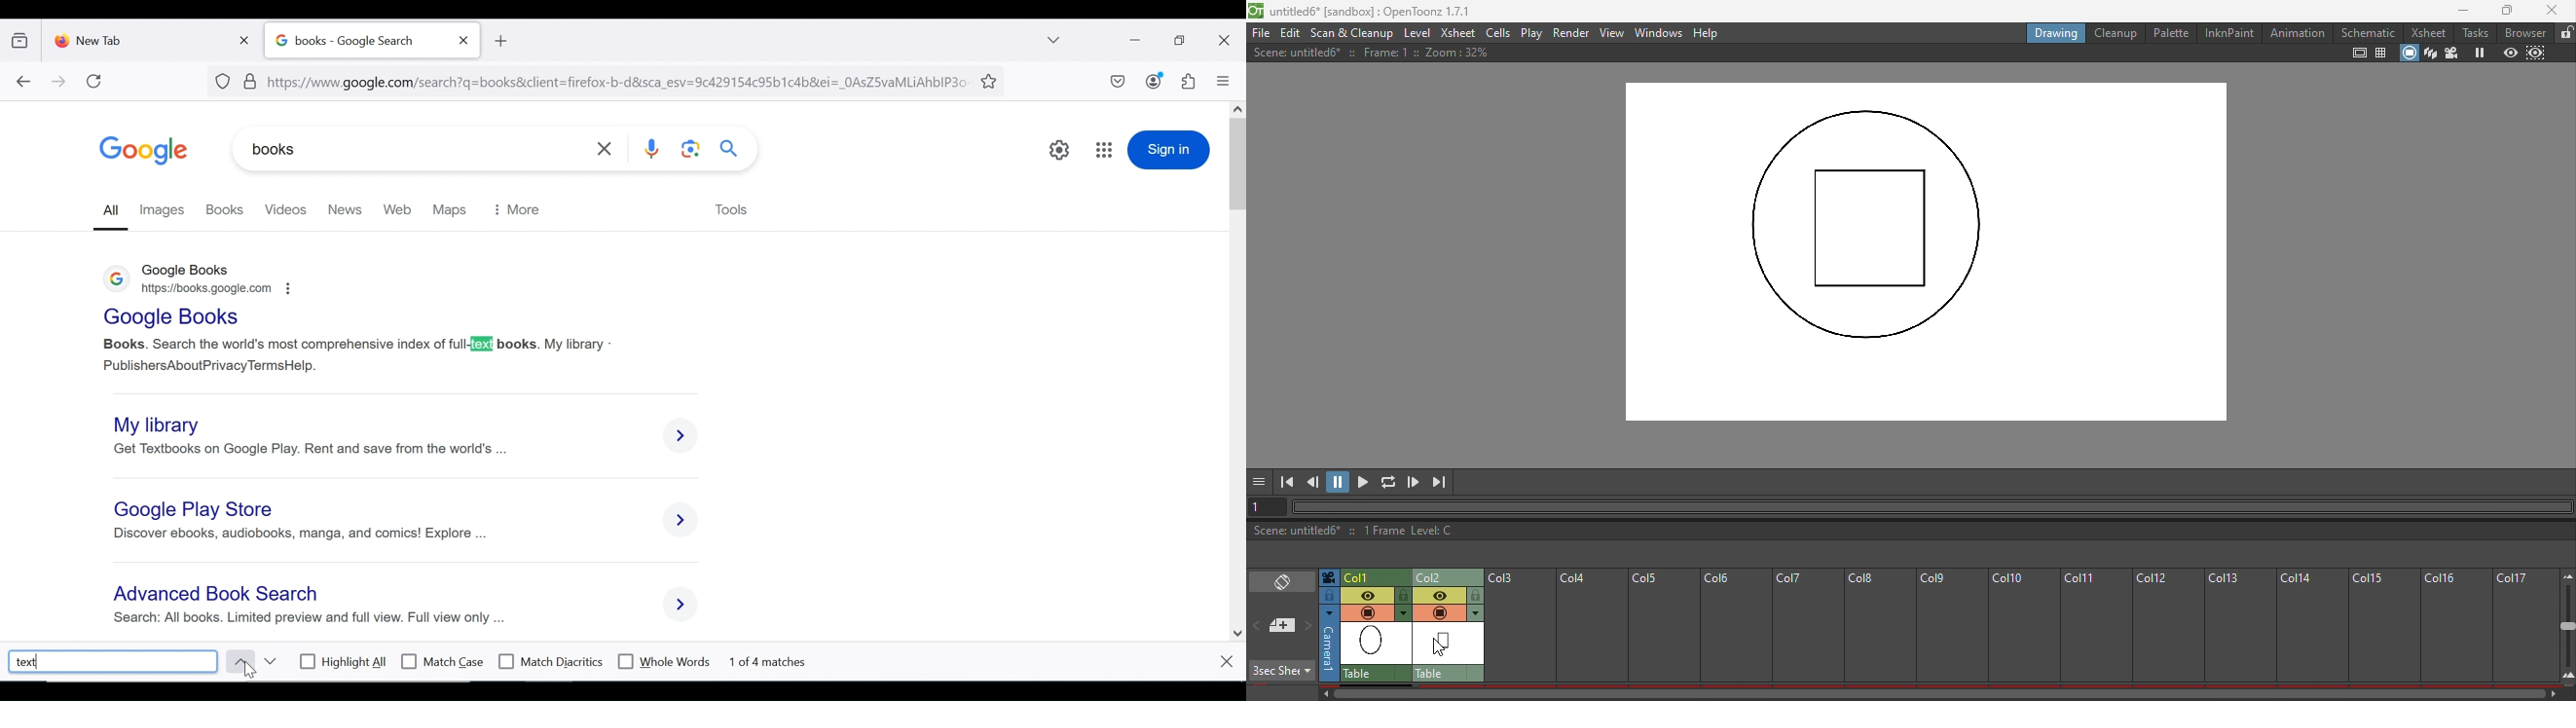 The height and width of the screenshot is (728, 2576). Describe the element at coordinates (732, 211) in the screenshot. I see `tools` at that location.